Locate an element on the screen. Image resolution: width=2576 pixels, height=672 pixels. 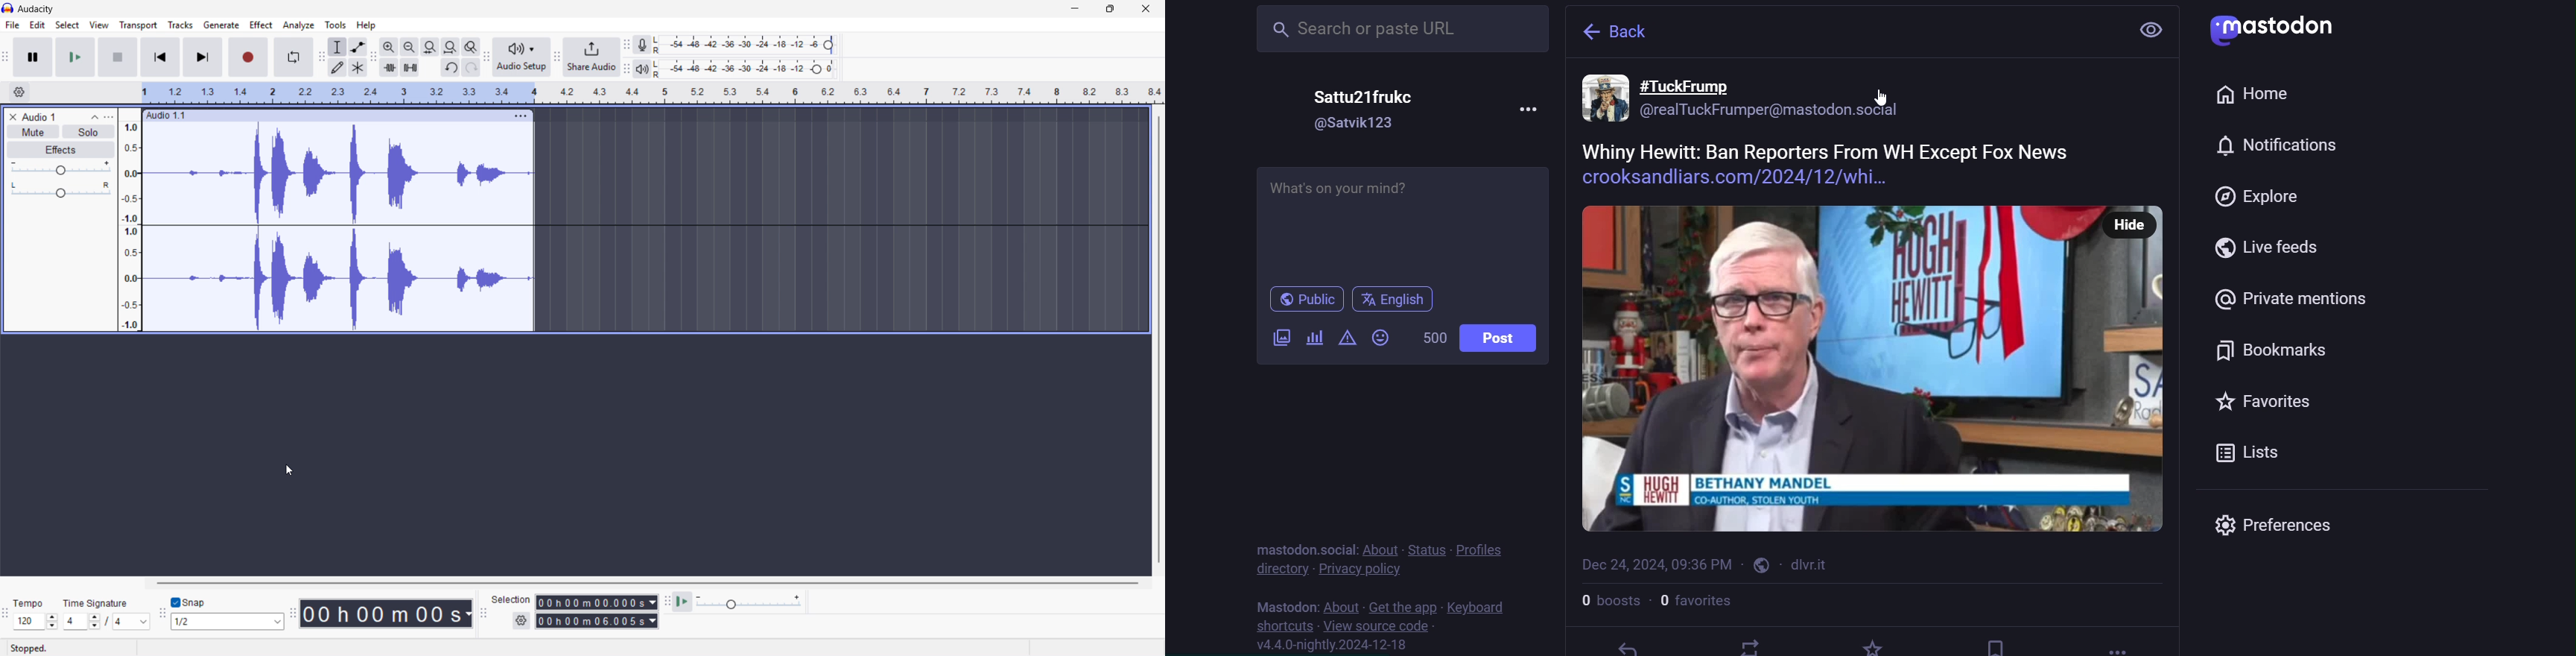
Tools is located at coordinates (336, 25).